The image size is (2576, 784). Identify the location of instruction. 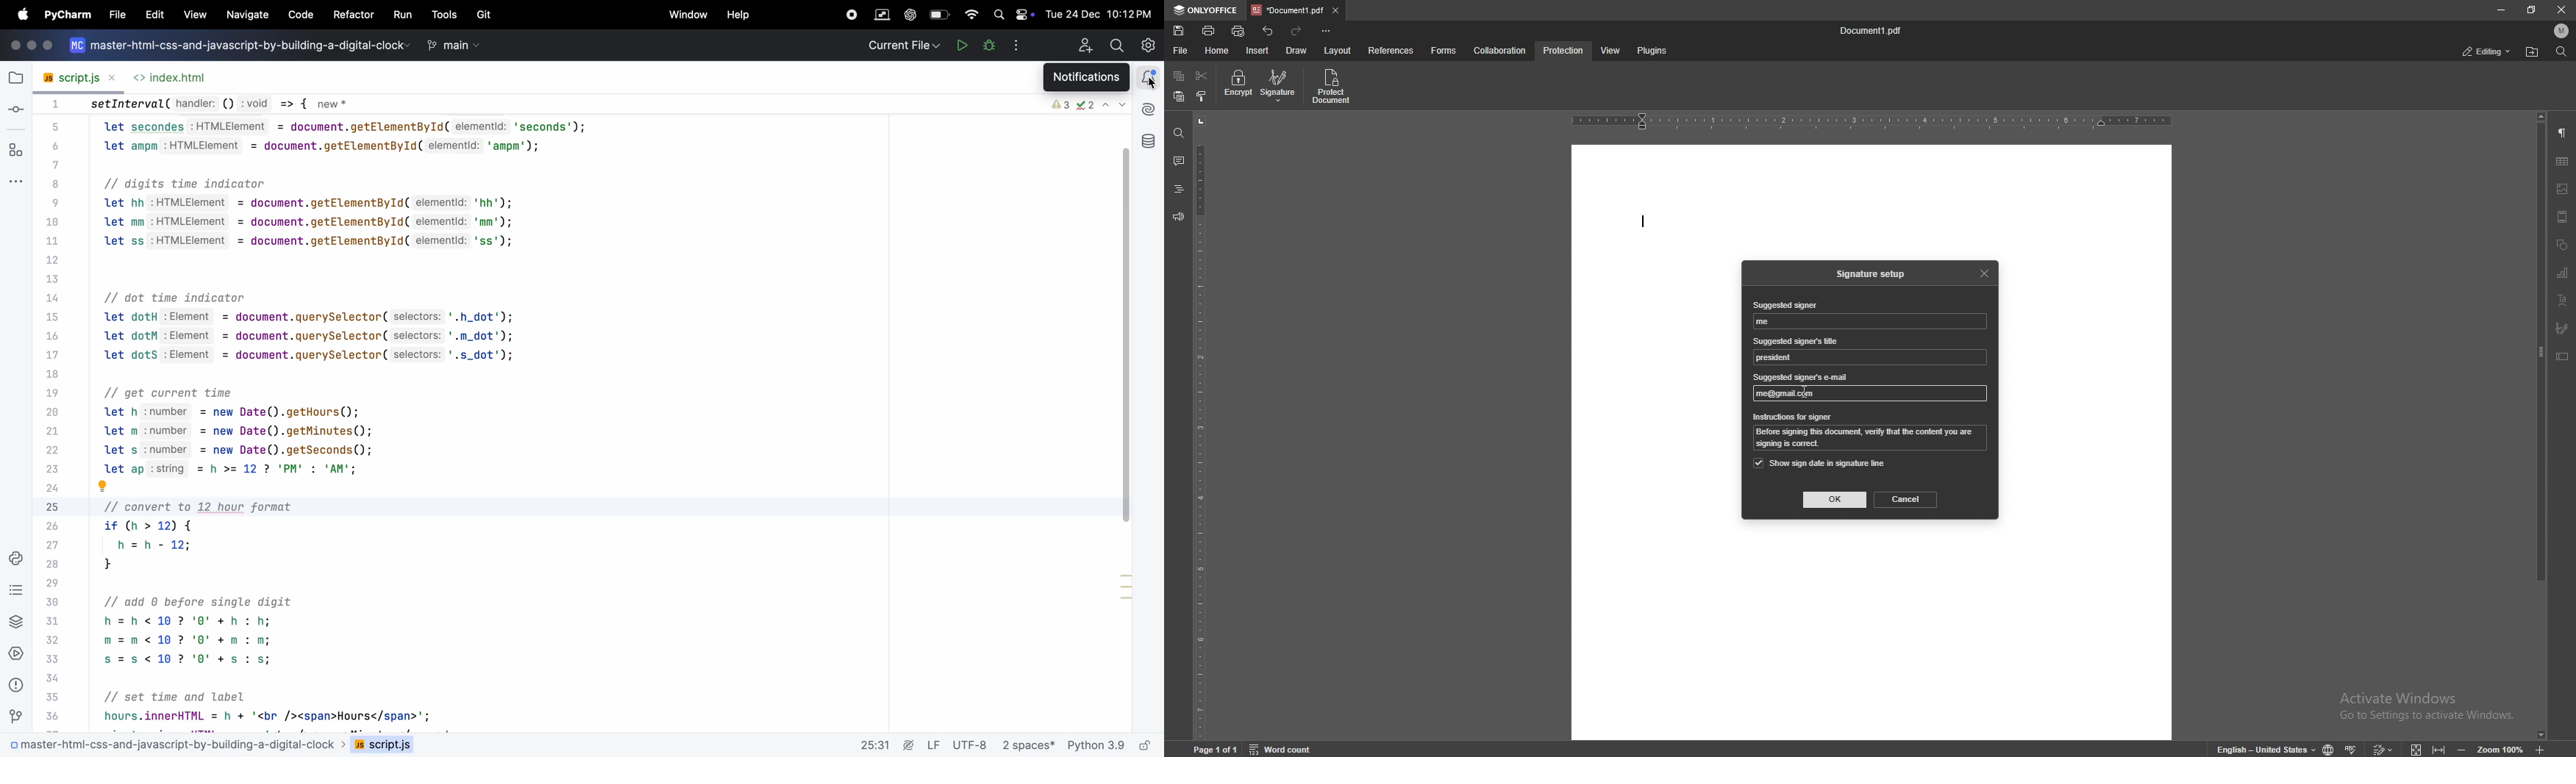
(1872, 439).